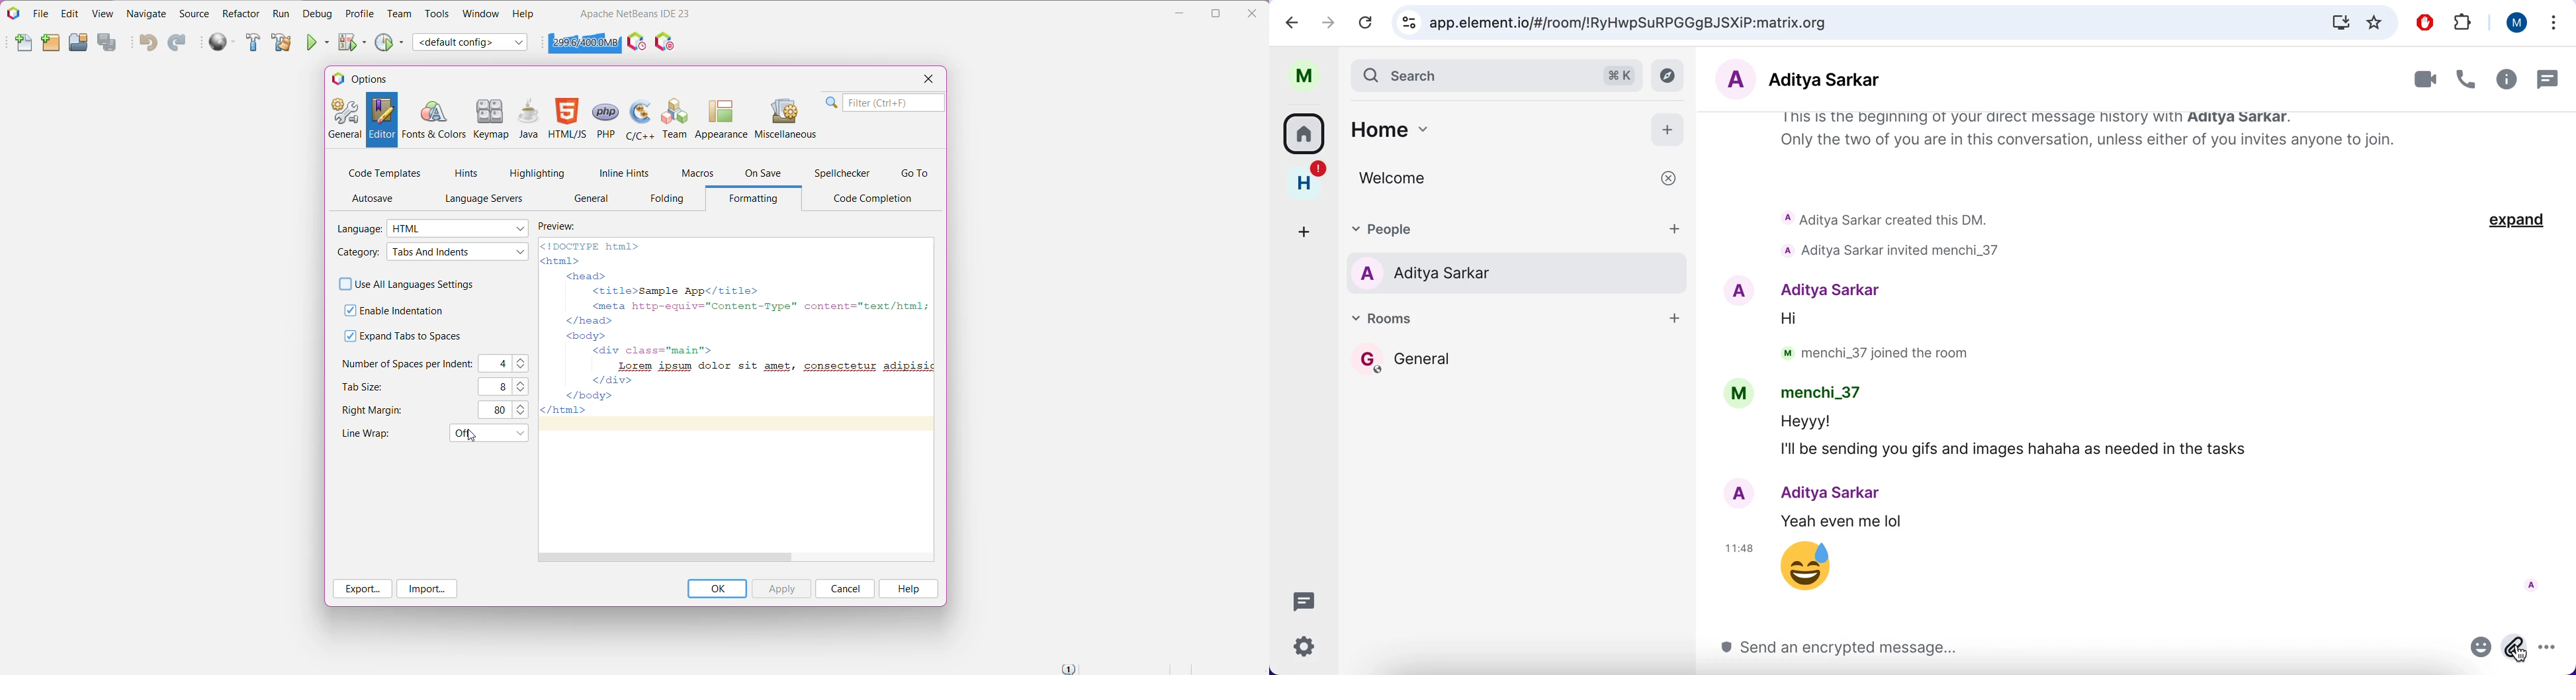  I want to click on google search, so click(1893, 23).